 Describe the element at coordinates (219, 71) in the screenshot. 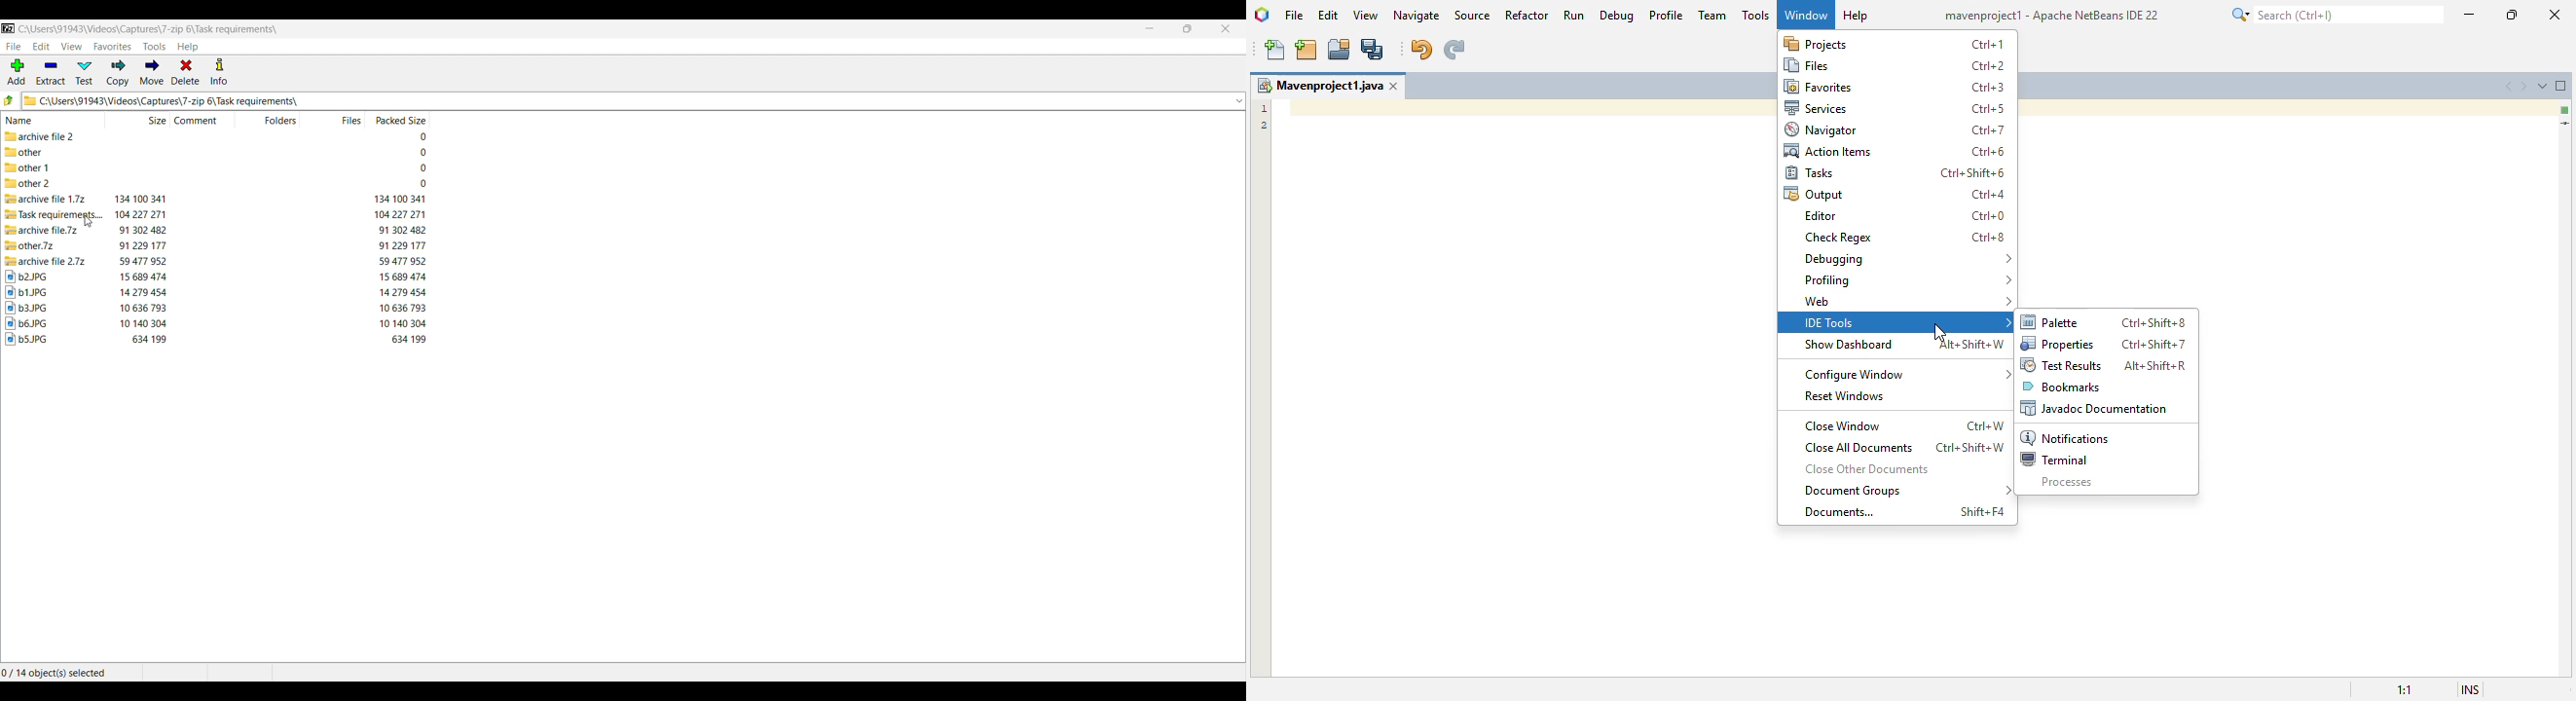

I see `Info` at that location.